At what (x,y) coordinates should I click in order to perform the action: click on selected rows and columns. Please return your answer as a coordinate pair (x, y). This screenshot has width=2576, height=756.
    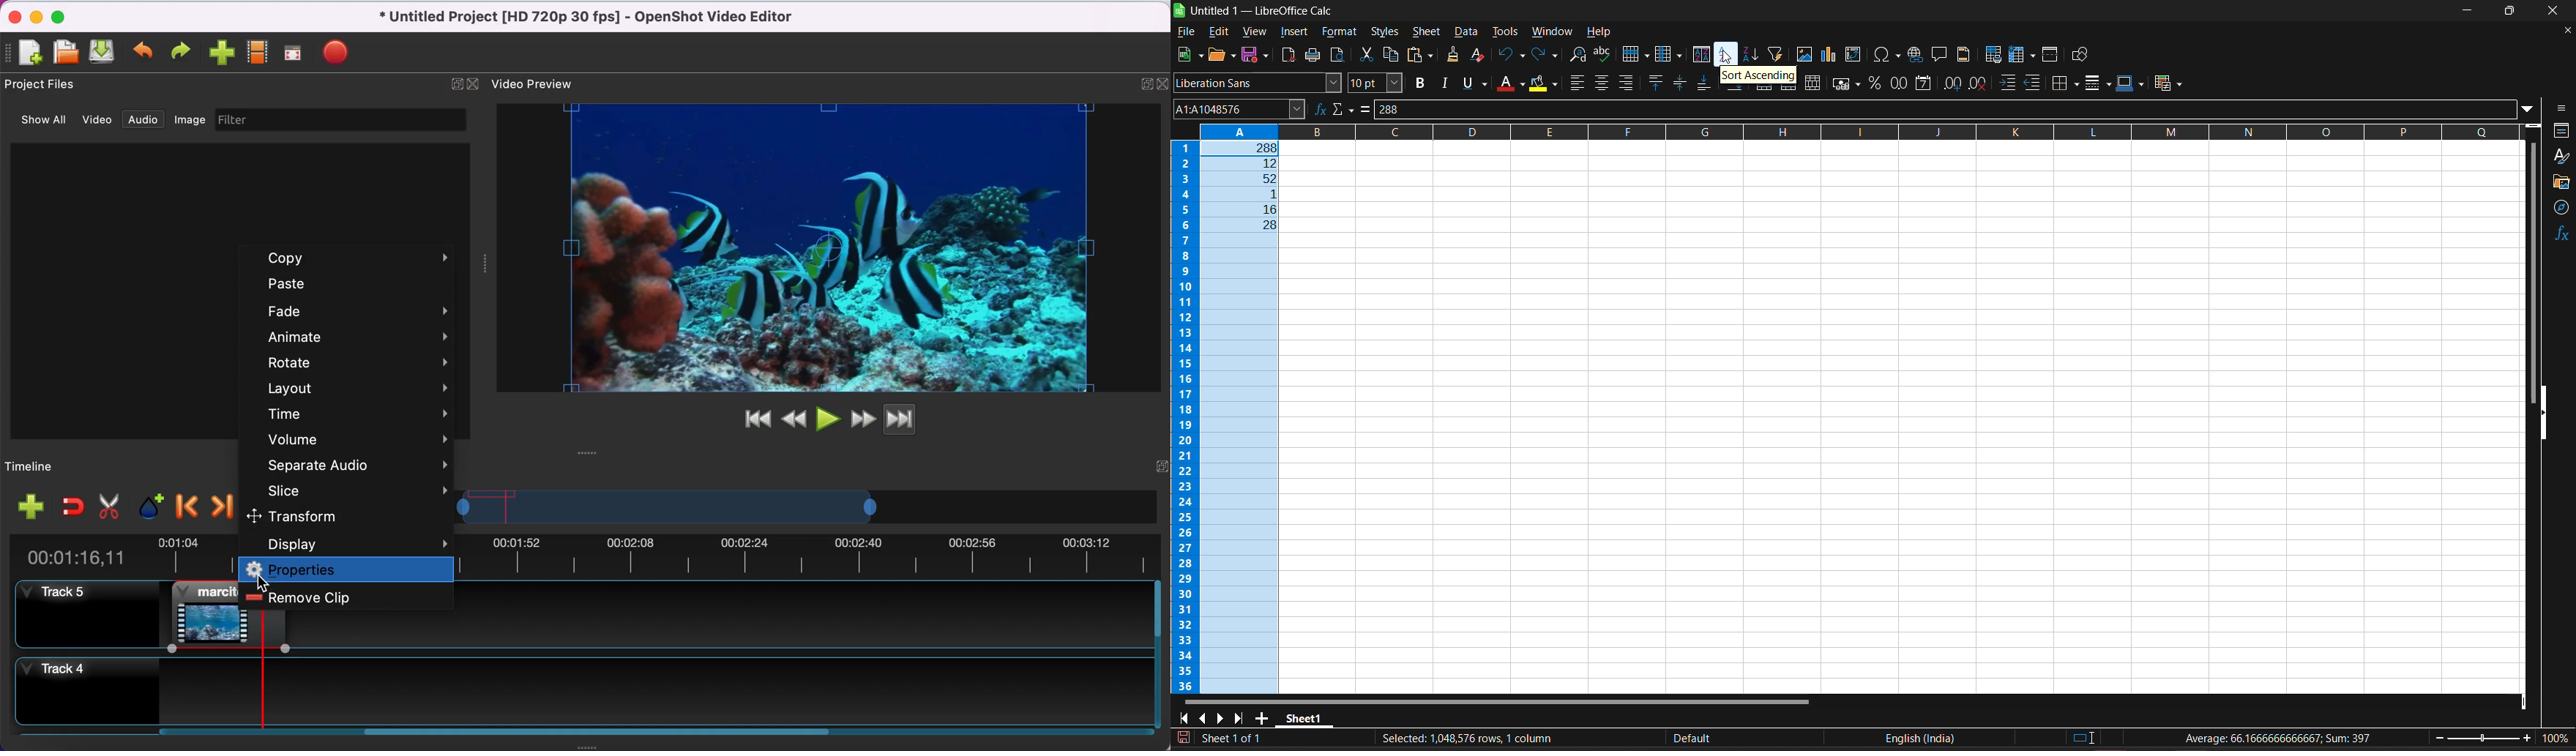
    Looking at the image, I should click on (1463, 736).